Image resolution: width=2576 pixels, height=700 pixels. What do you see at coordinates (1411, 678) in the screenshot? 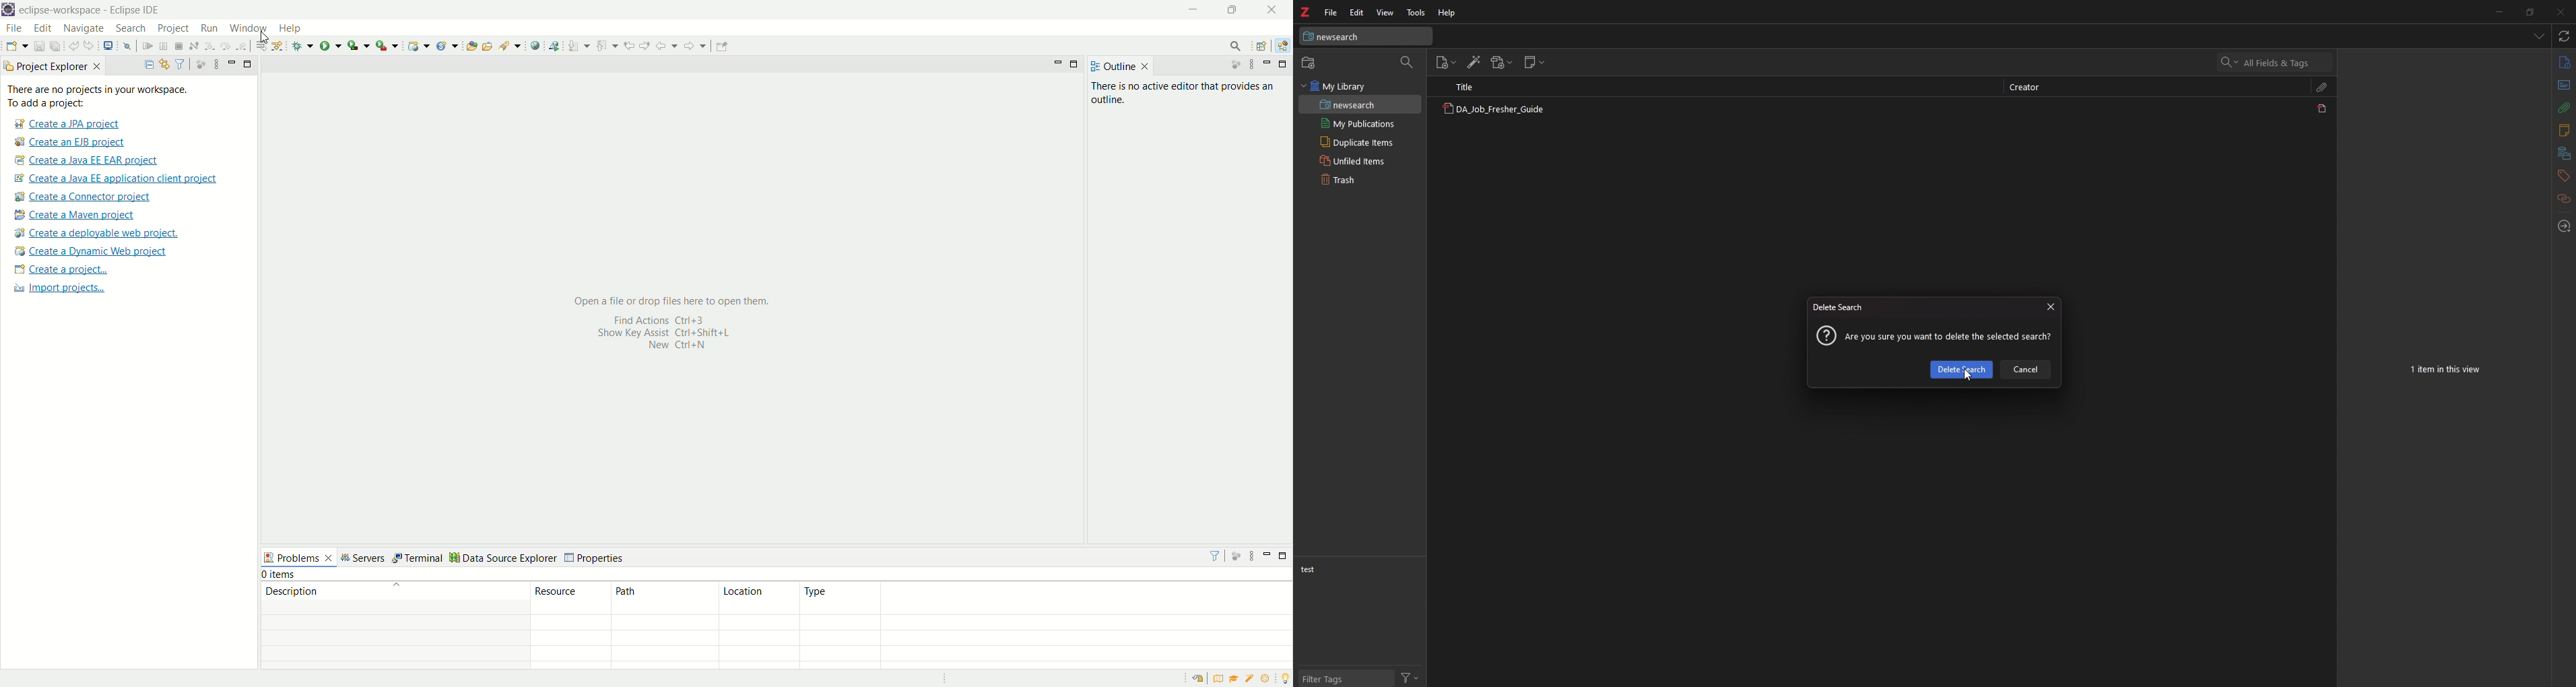
I see `Actions` at bounding box center [1411, 678].